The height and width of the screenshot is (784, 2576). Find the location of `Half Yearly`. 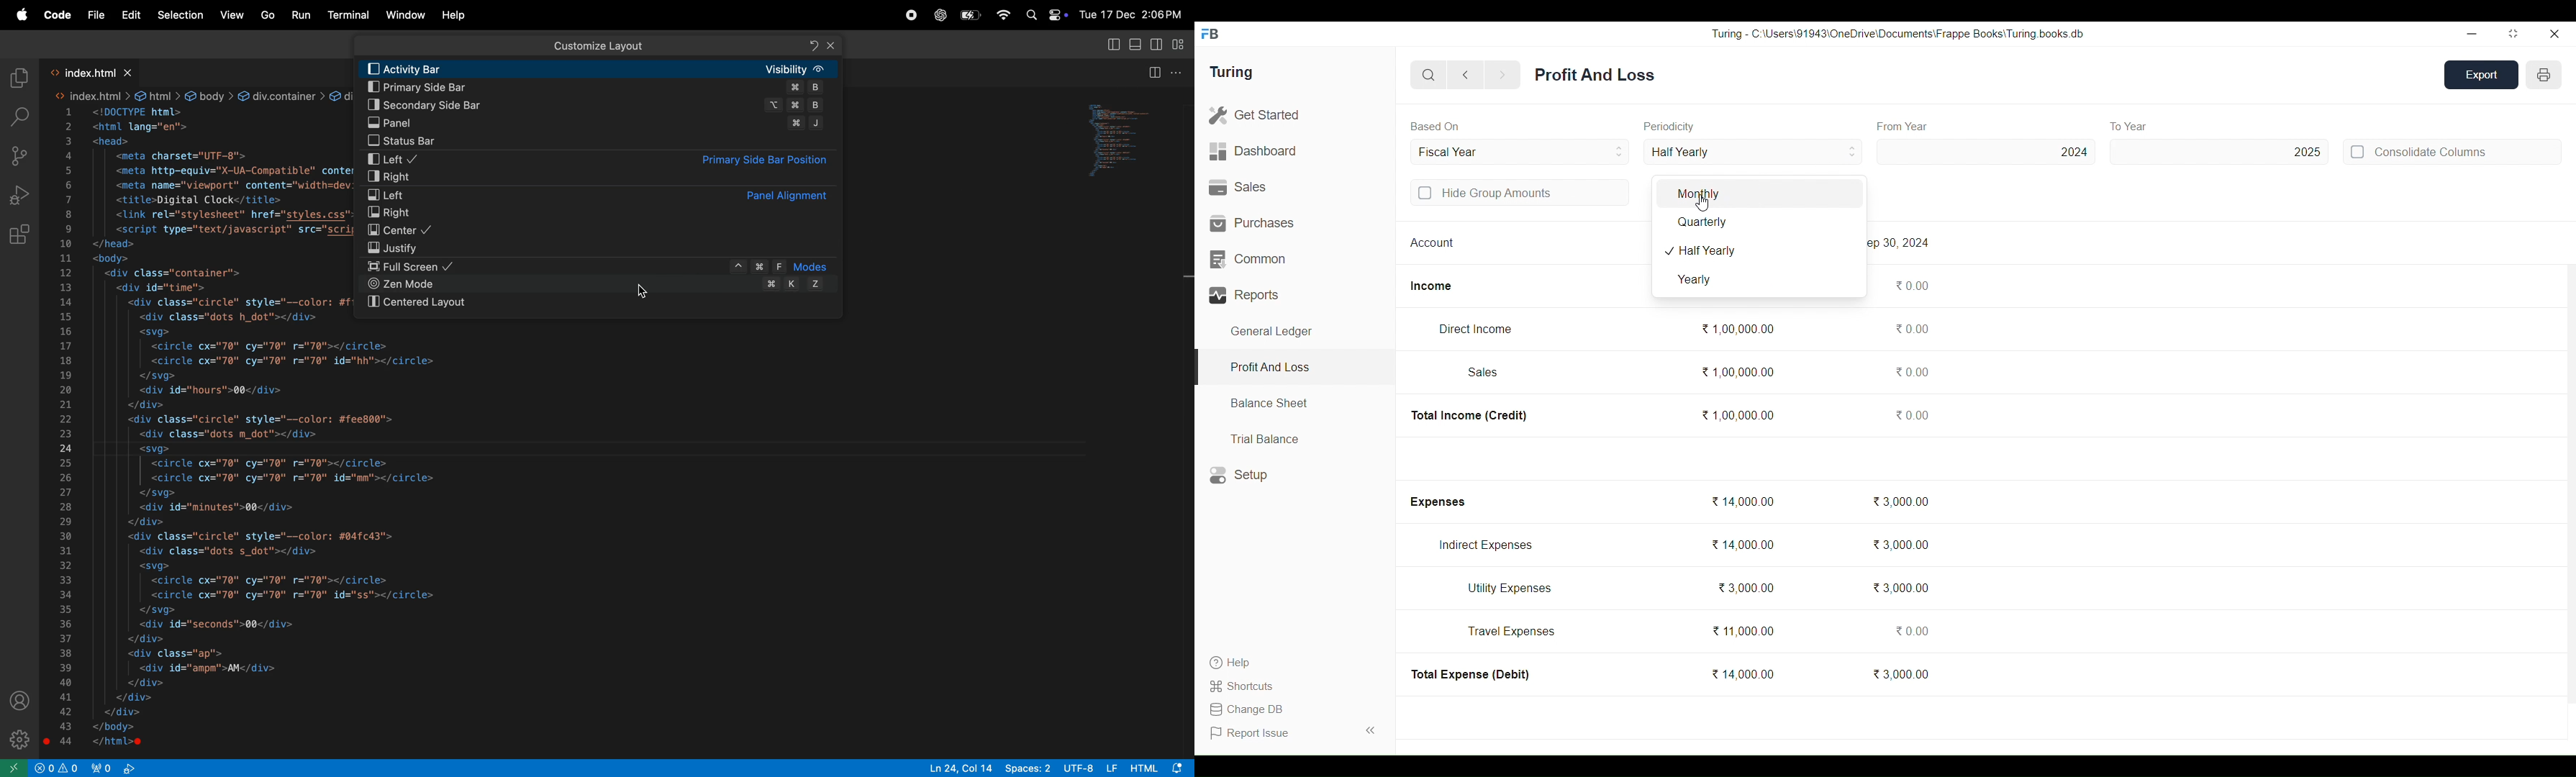

Half Yearly is located at coordinates (1753, 151).